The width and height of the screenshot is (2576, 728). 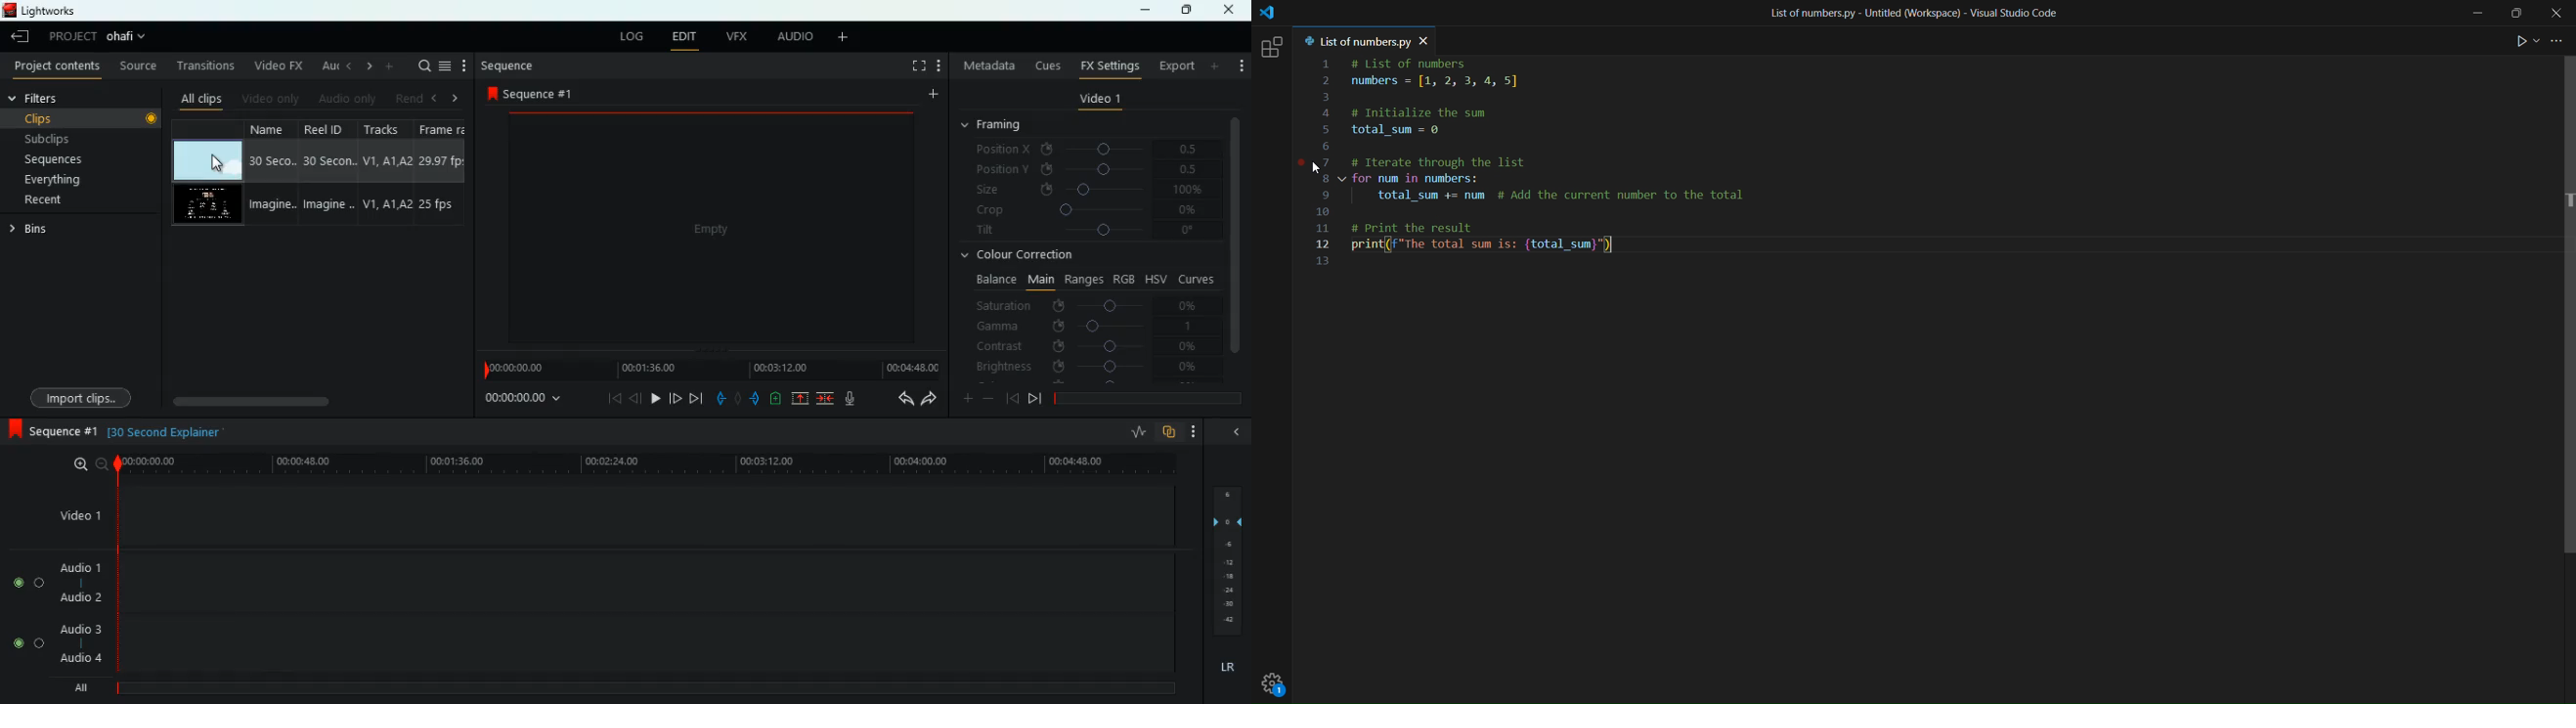 What do you see at coordinates (83, 465) in the screenshot?
I see `zoom` at bounding box center [83, 465].